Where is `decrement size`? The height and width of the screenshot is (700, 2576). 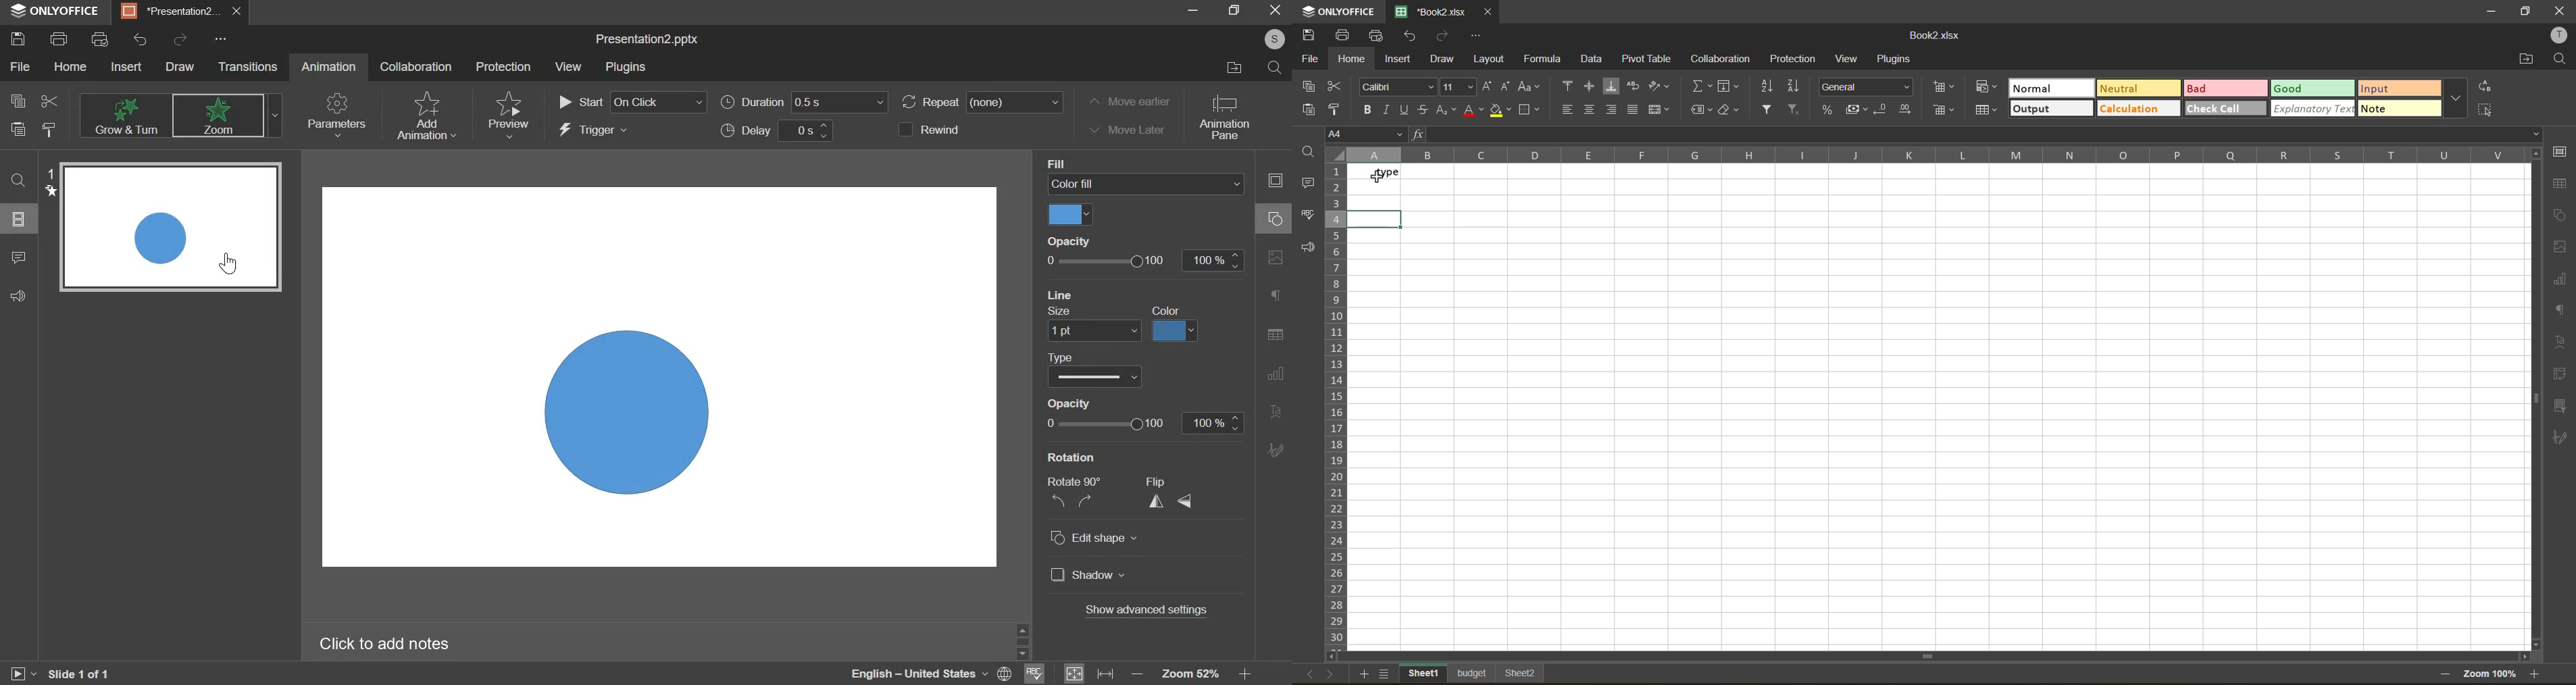
decrement size is located at coordinates (1506, 86).